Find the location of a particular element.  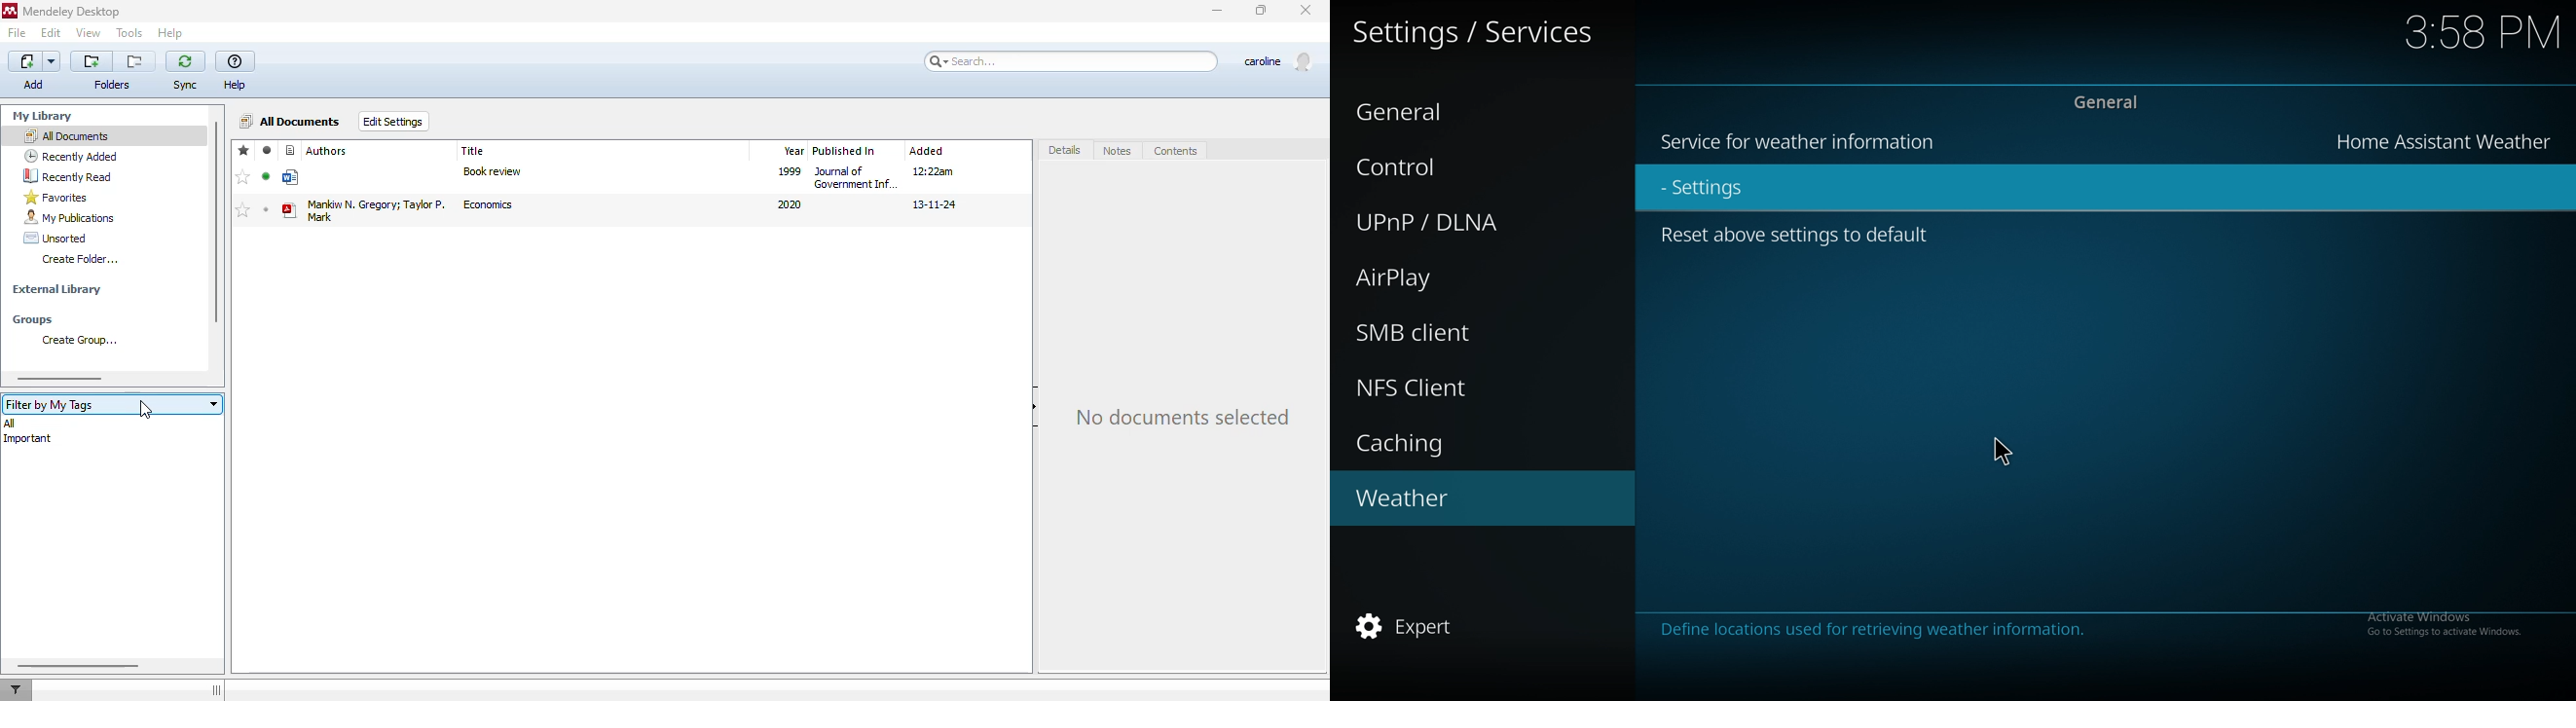

create group is located at coordinates (75, 340).